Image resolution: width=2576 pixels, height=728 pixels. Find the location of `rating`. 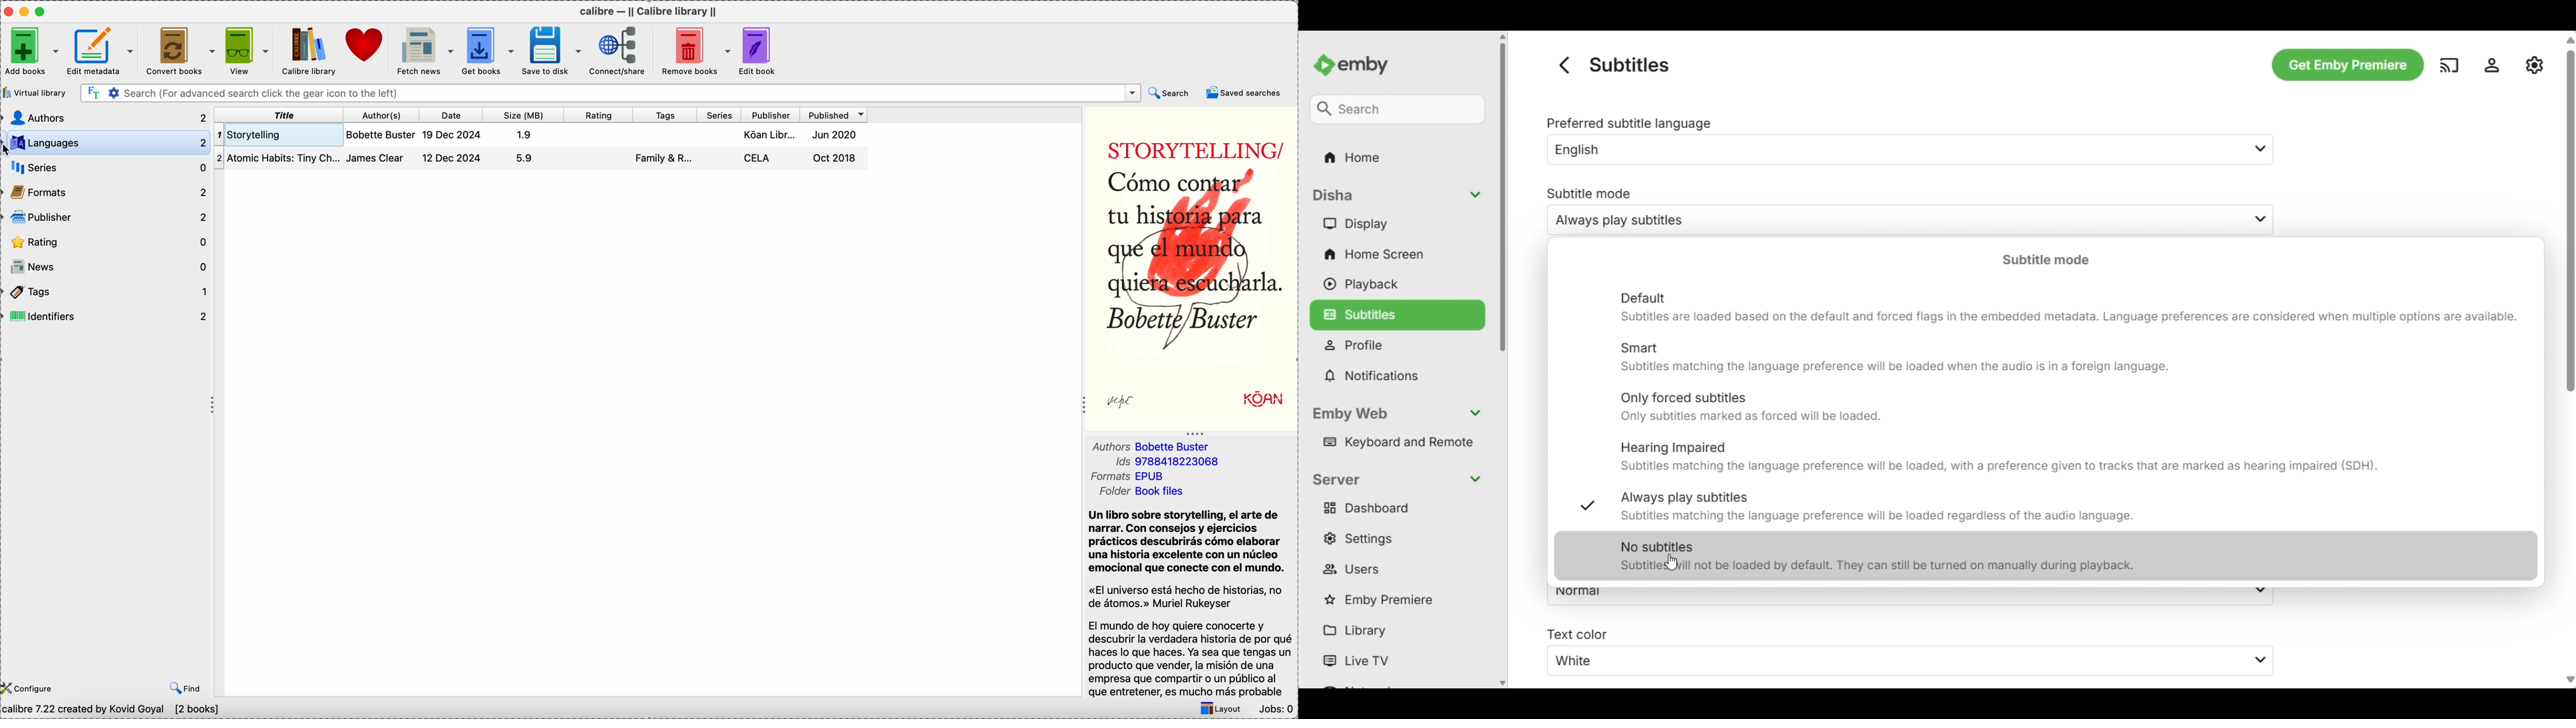

rating is located at coordinates (108, 243).